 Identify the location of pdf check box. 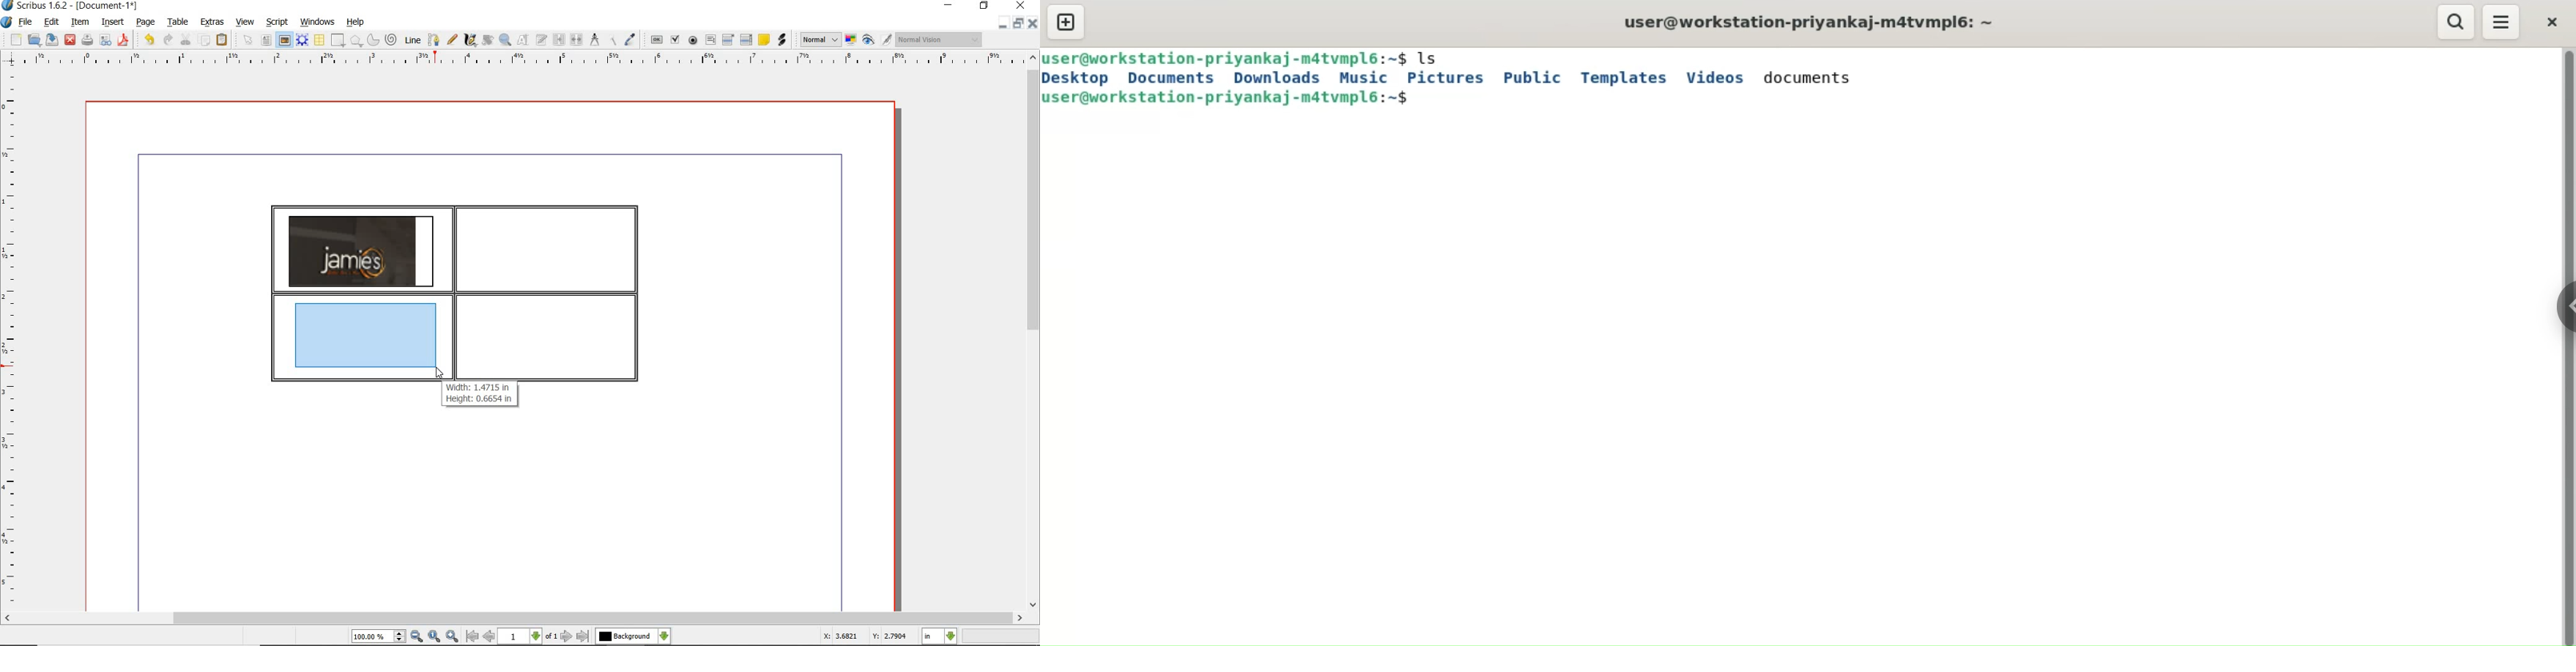
(677, 41).